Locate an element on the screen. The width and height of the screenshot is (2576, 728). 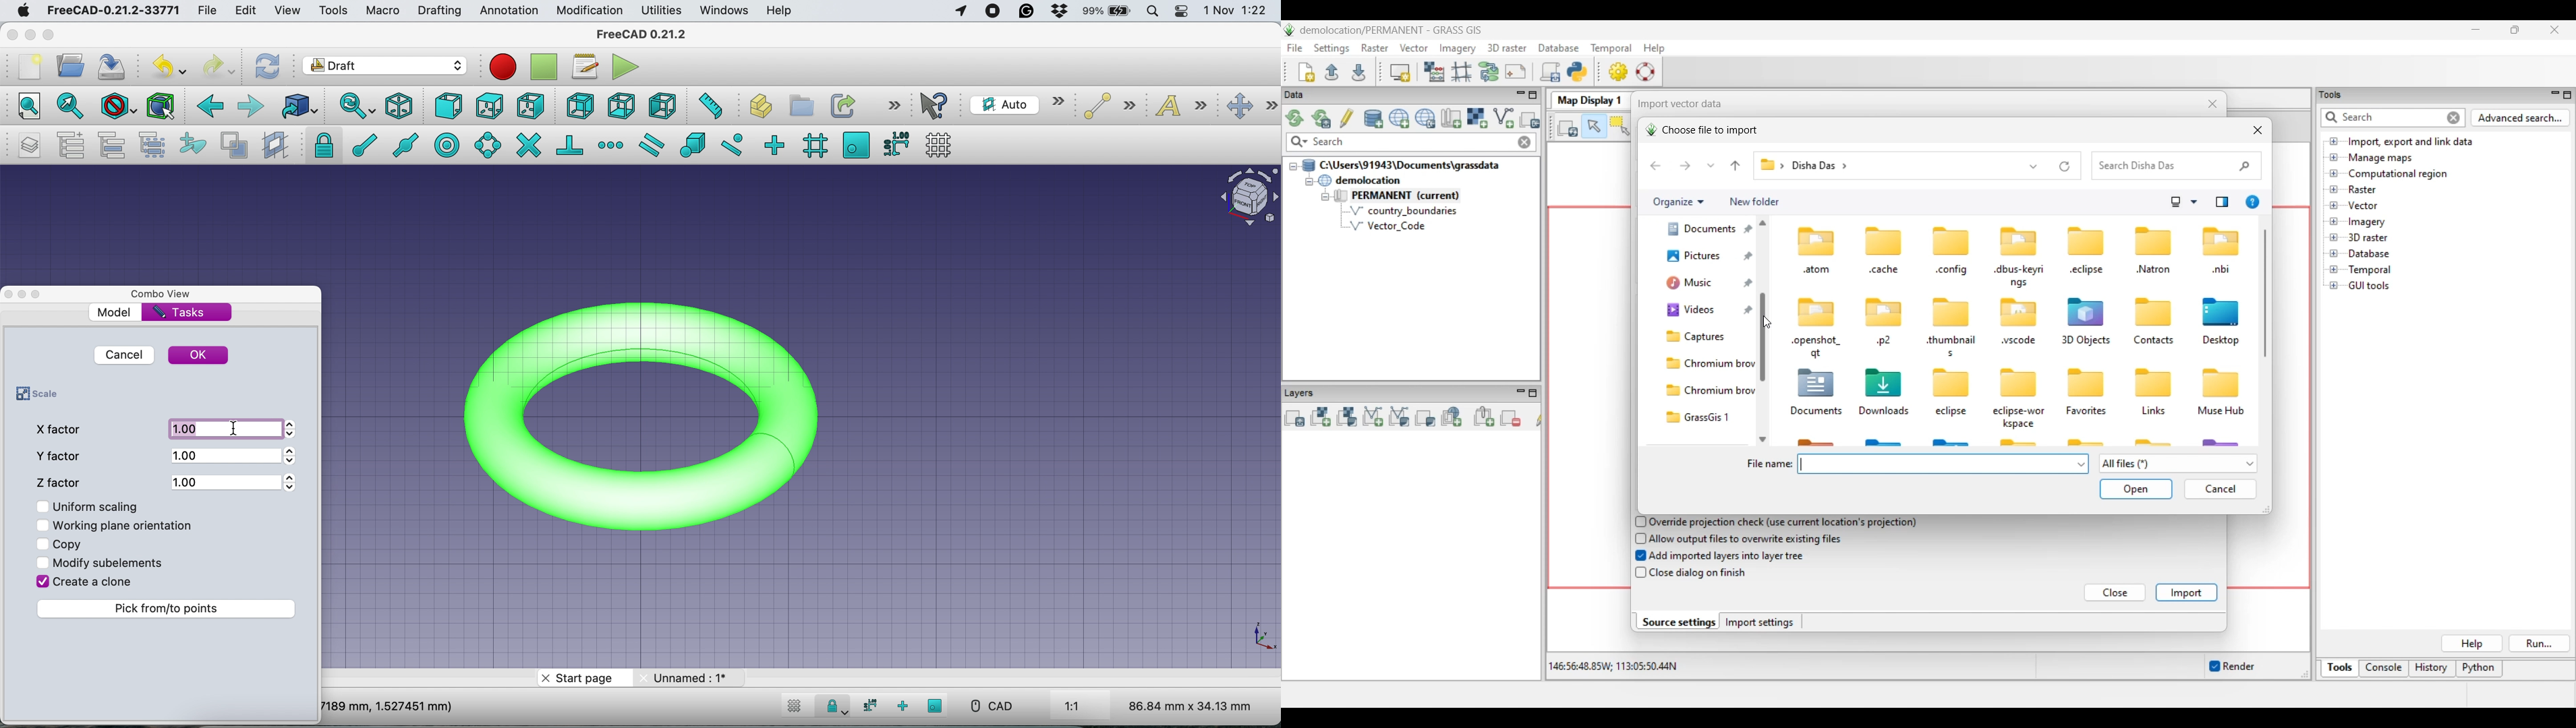
1:1 is located at coordinates (1084, 707).